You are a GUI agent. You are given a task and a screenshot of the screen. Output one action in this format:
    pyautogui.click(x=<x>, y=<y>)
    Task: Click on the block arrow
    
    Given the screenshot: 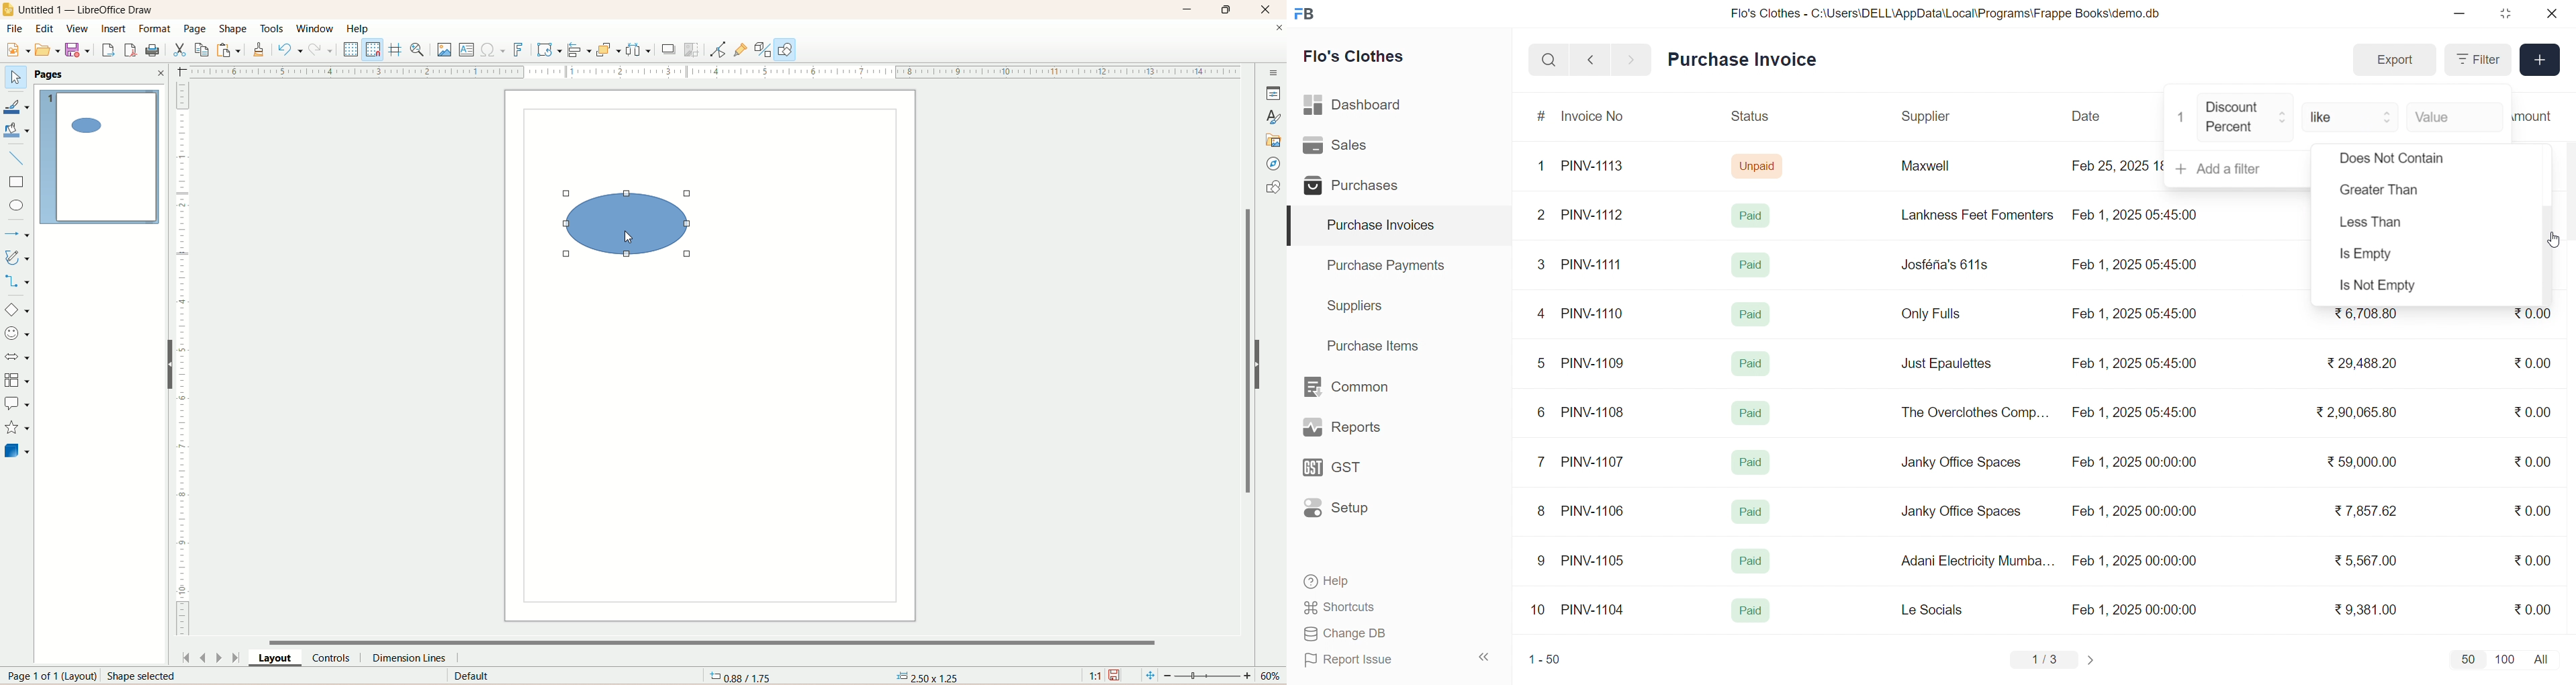 What is the action you would take?
    pyautogui.click(x=16, y=358)
    